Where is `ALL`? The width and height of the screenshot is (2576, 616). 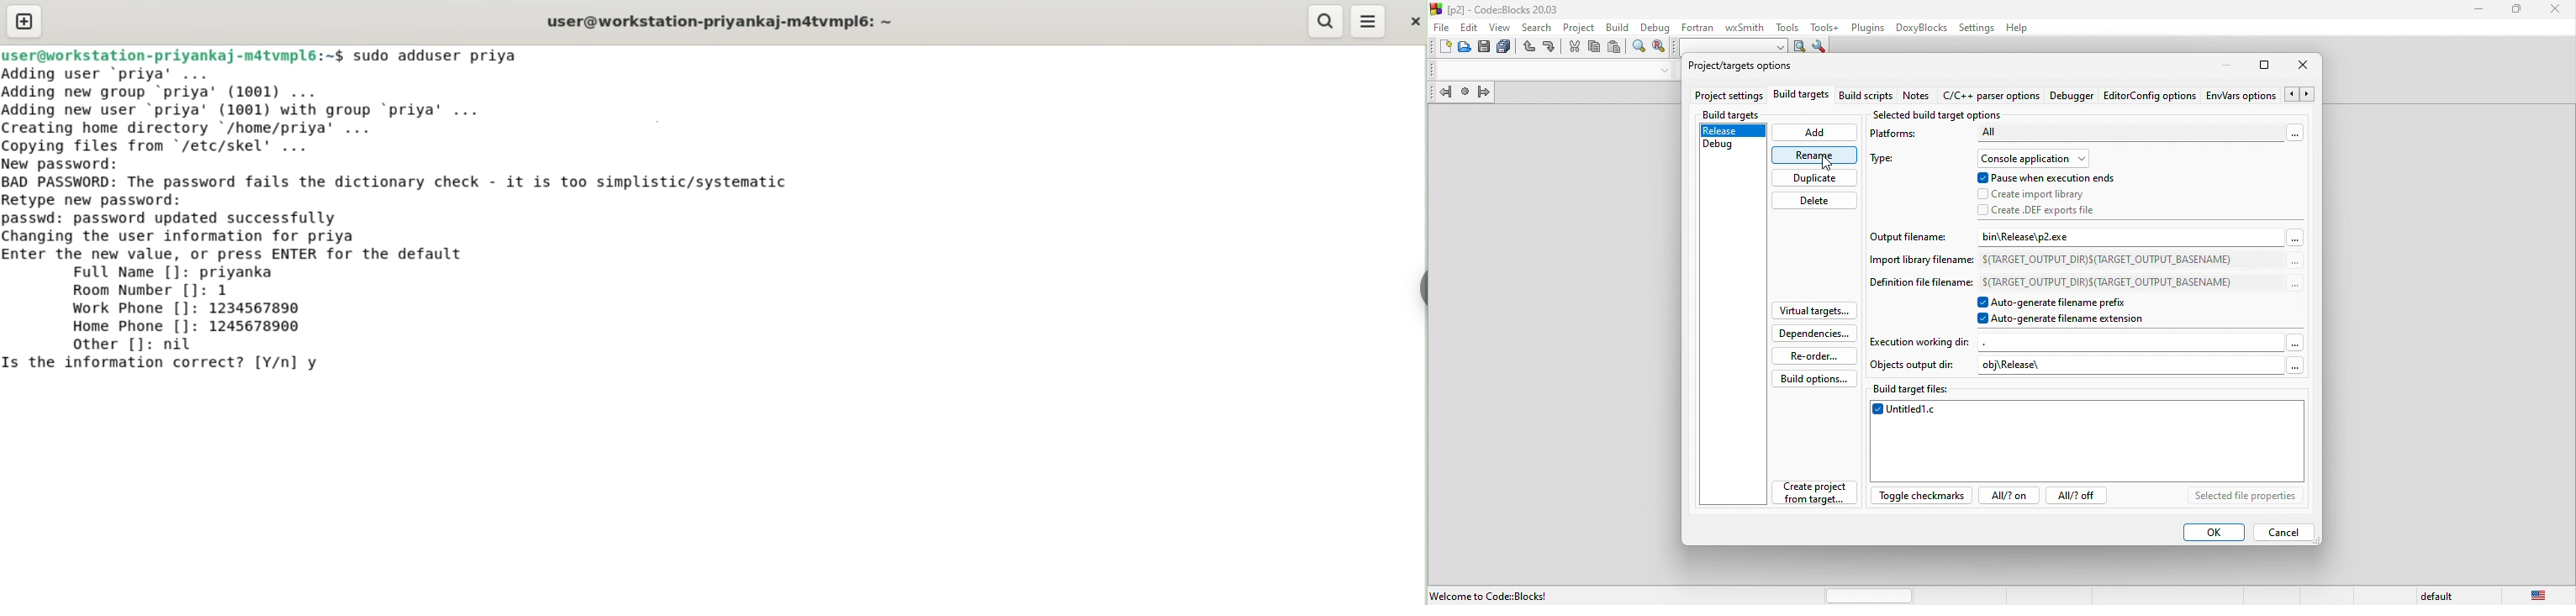 ALL is located at coordinates (2129, 133).